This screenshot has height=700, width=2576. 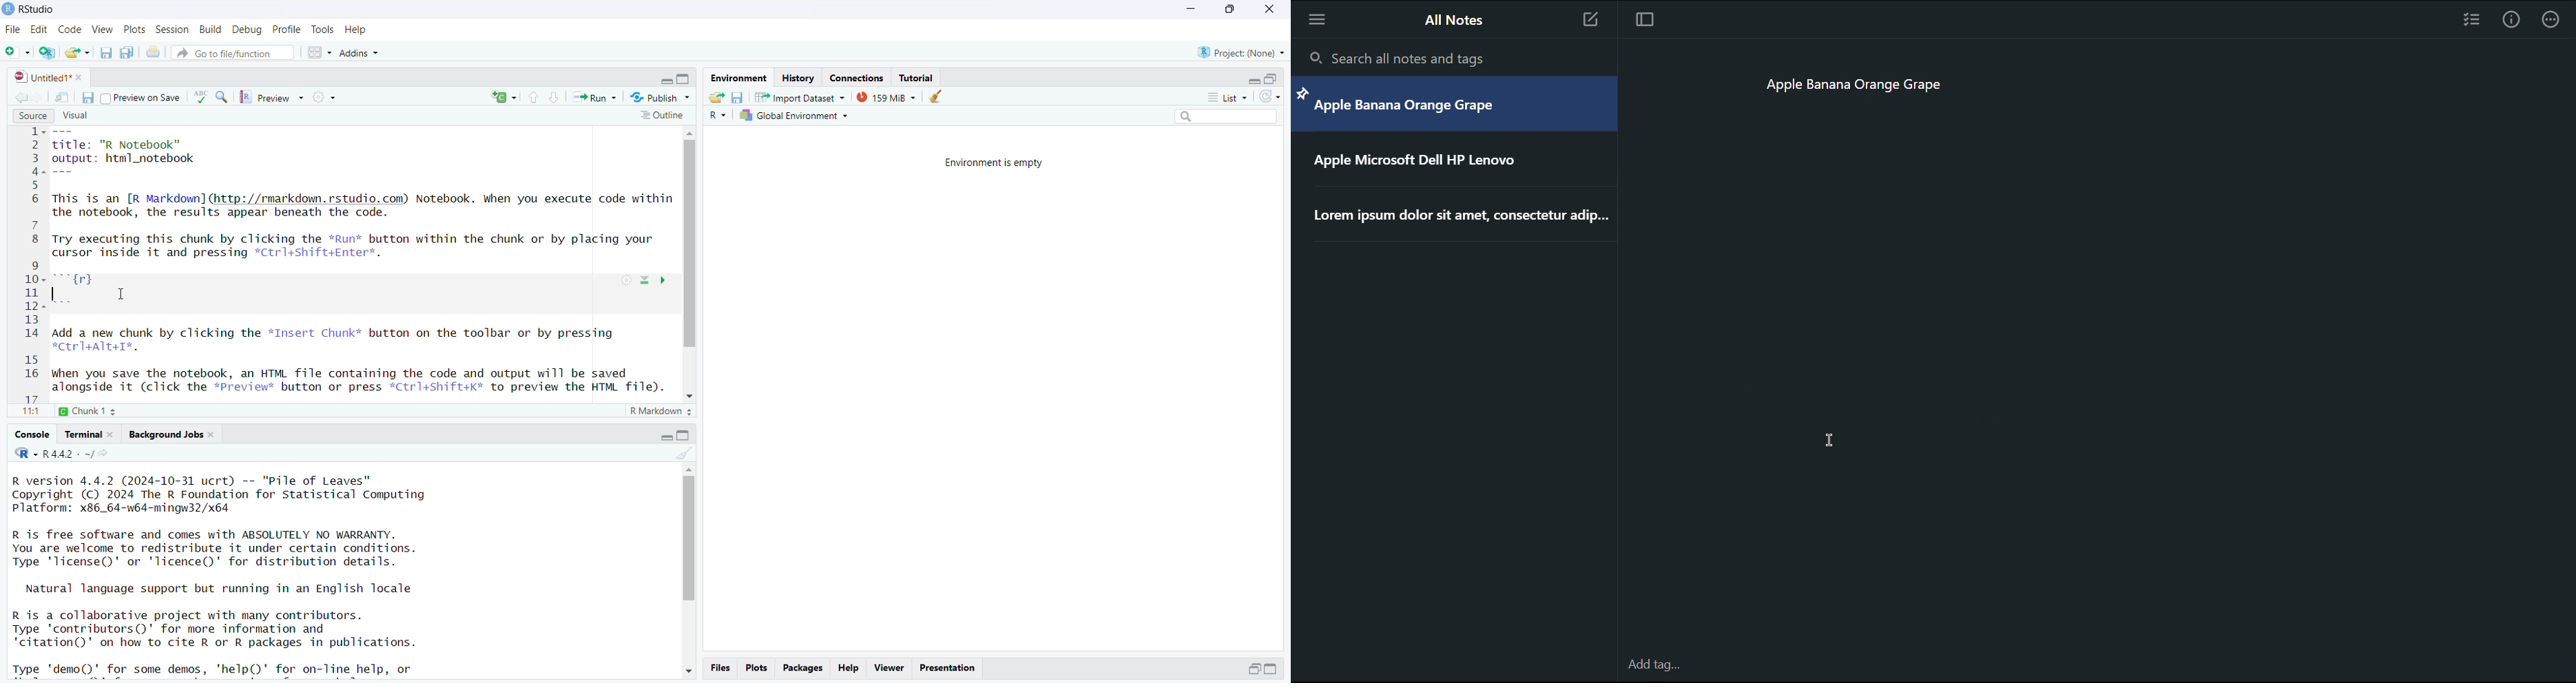 What do you see at coordinates (798, 79) in the screenshot?
I see `history` at bounding box center [798, 79].